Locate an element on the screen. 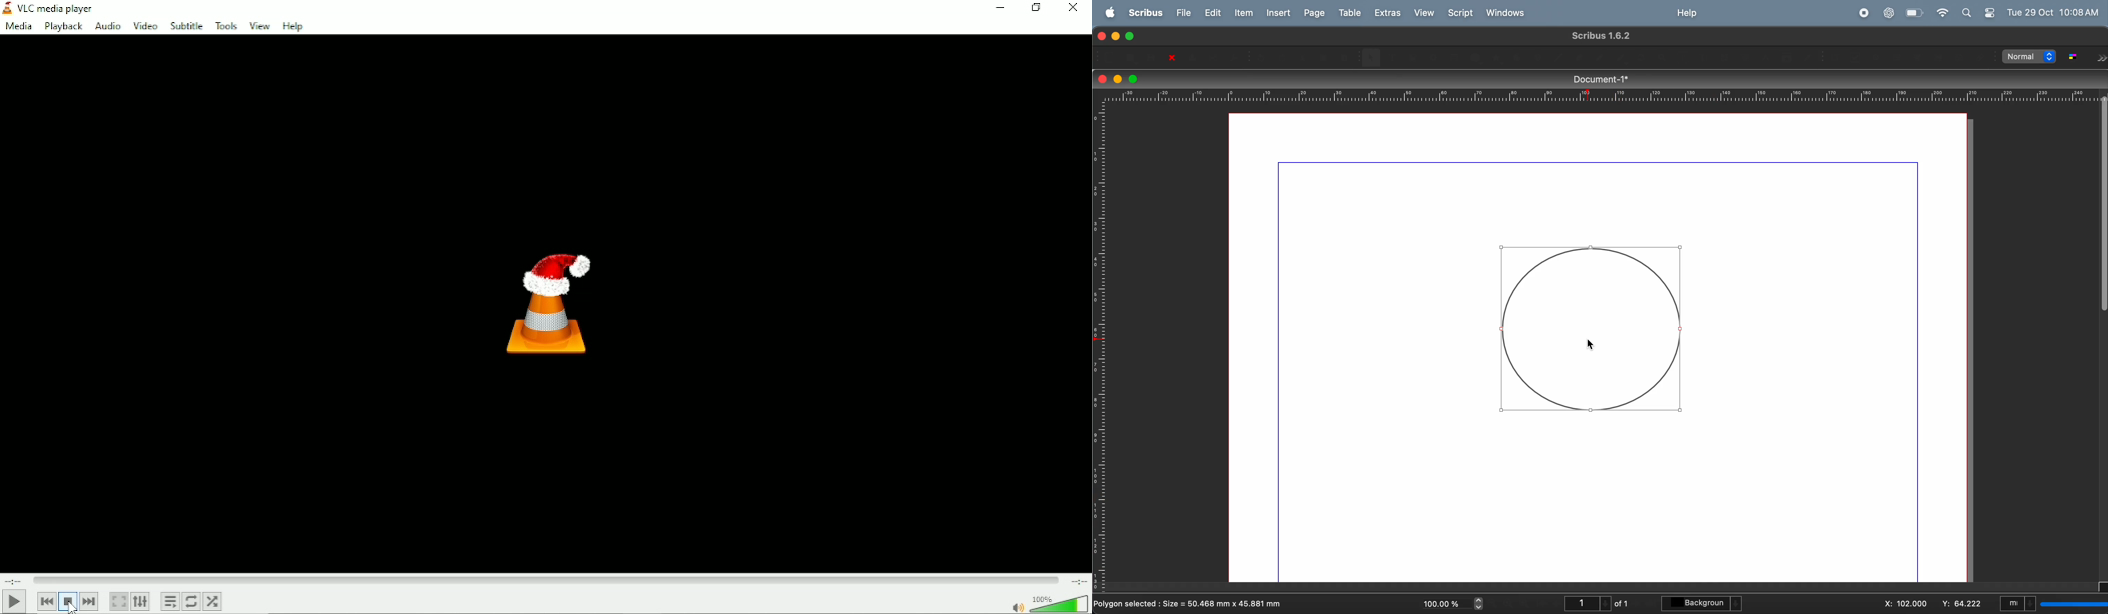 The height and width of the screenshot is (616, 2128). vertical scale is located at coordinates (1102, 349).